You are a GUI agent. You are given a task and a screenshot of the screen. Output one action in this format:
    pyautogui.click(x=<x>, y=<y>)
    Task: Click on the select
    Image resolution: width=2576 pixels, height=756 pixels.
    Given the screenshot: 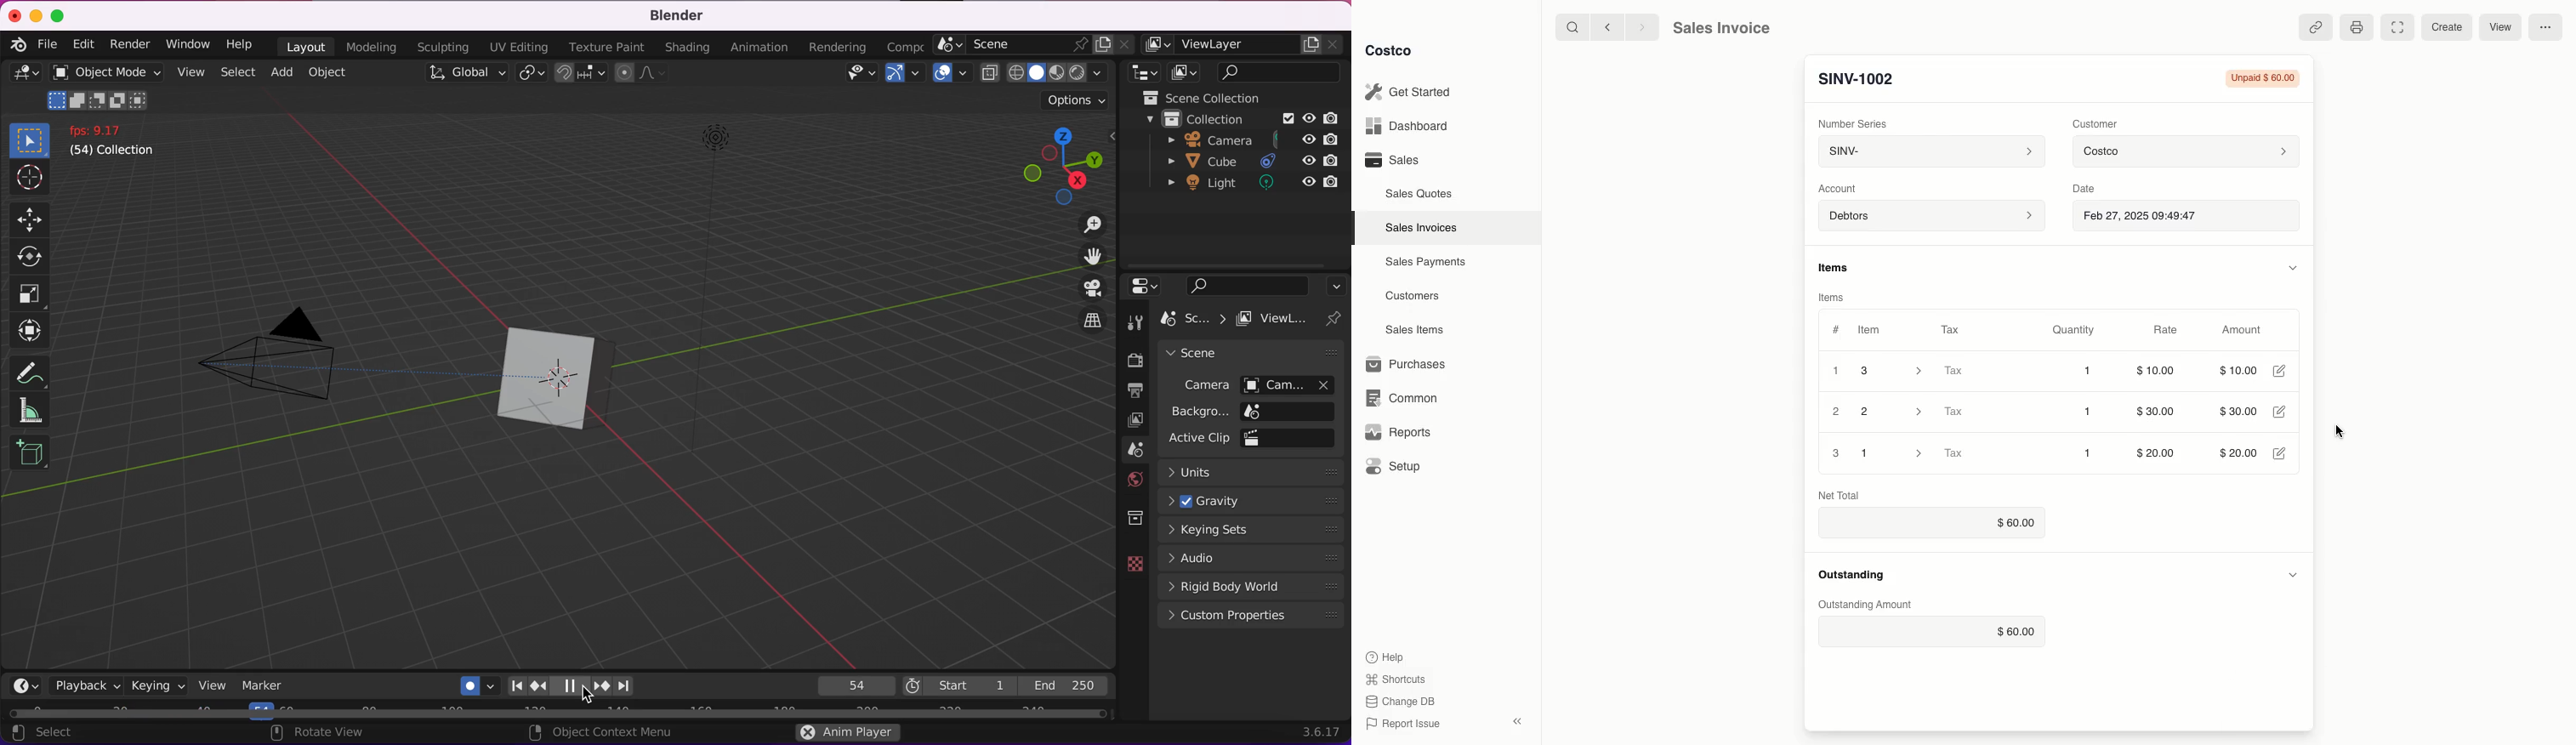 What is the action you would take?
    pyautogui.click(x=237, y=71)
    